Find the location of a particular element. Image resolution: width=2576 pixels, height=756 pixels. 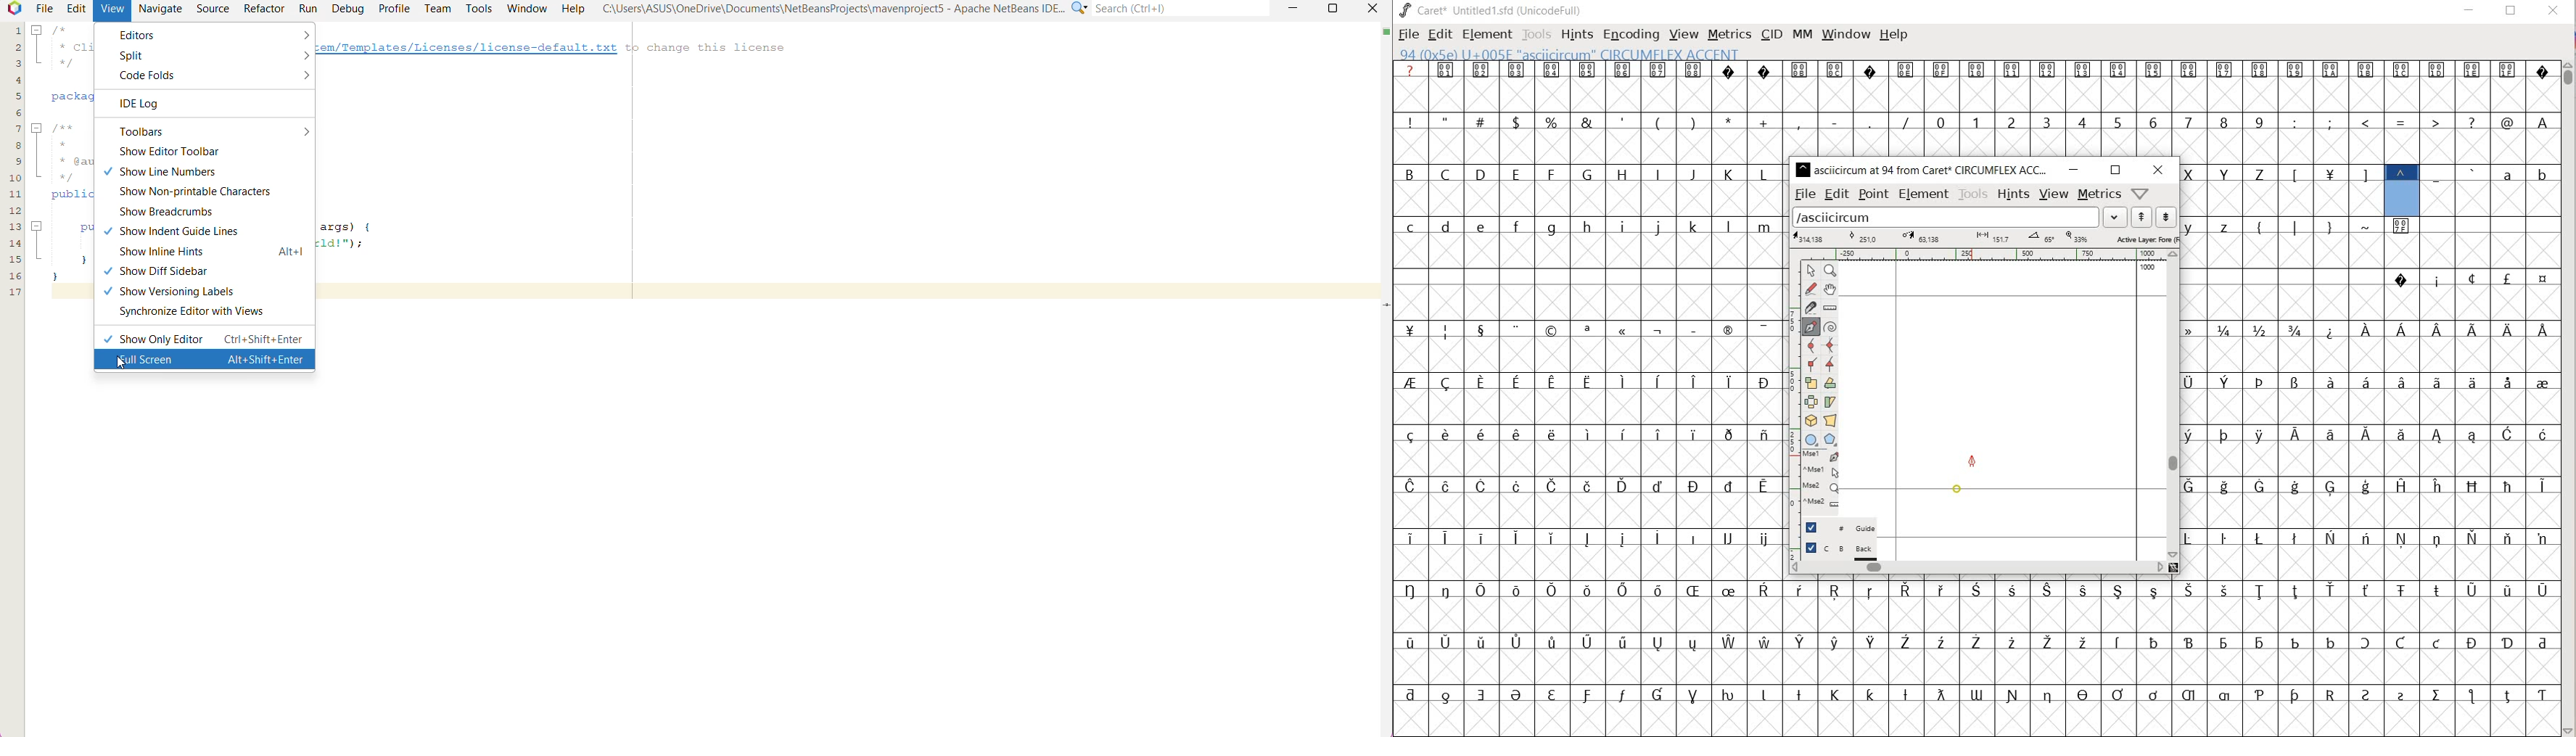

Team is located at coordinates (438, 9).